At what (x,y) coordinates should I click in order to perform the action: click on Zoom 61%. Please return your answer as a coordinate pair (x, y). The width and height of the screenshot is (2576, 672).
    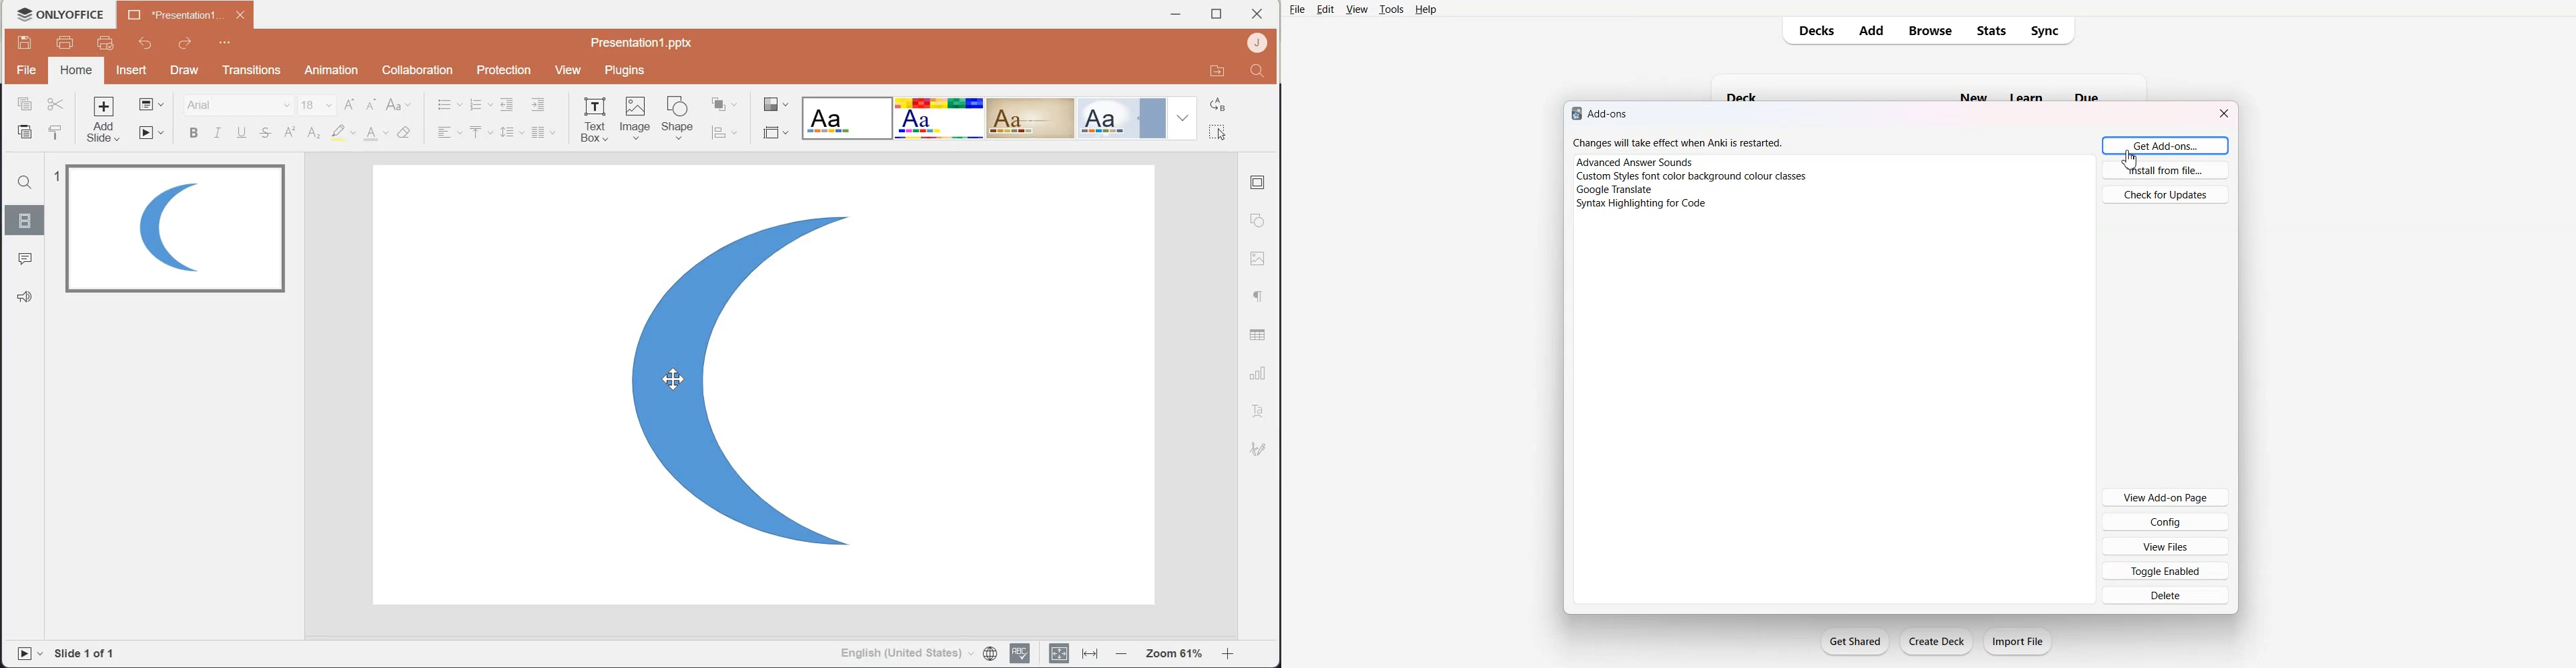
    Looking at the image, I should click on (1174, 654).